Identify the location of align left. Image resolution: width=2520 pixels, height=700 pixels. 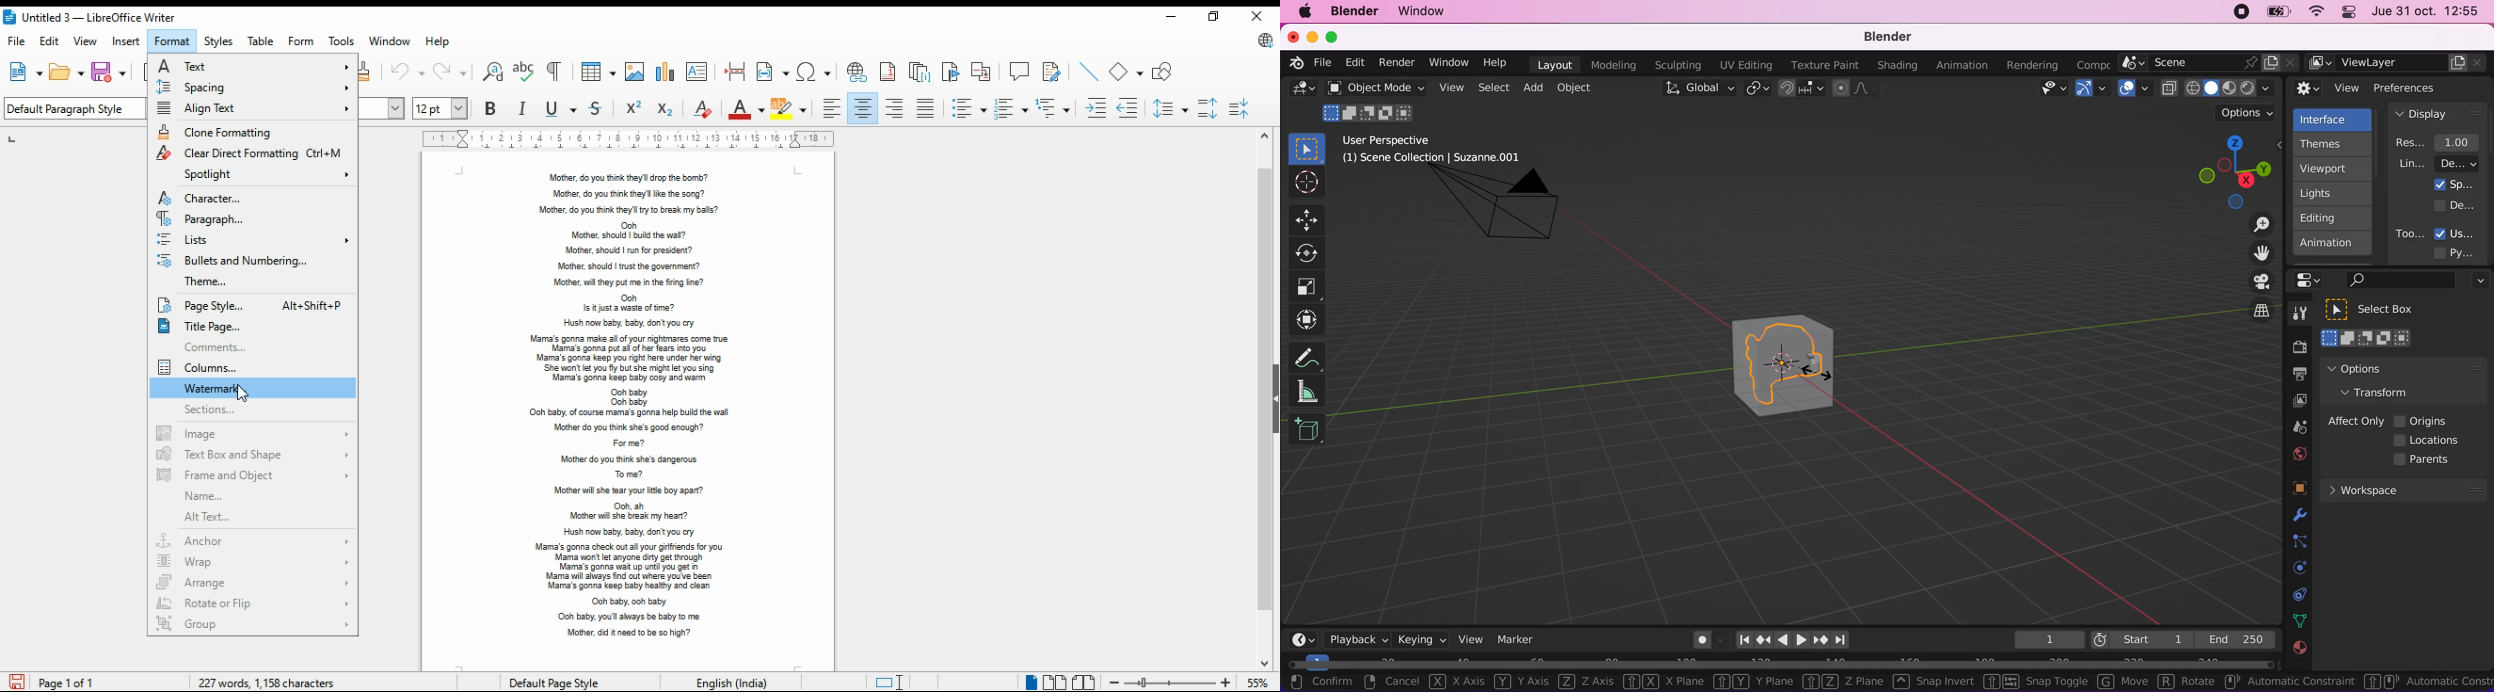
(832, 108).